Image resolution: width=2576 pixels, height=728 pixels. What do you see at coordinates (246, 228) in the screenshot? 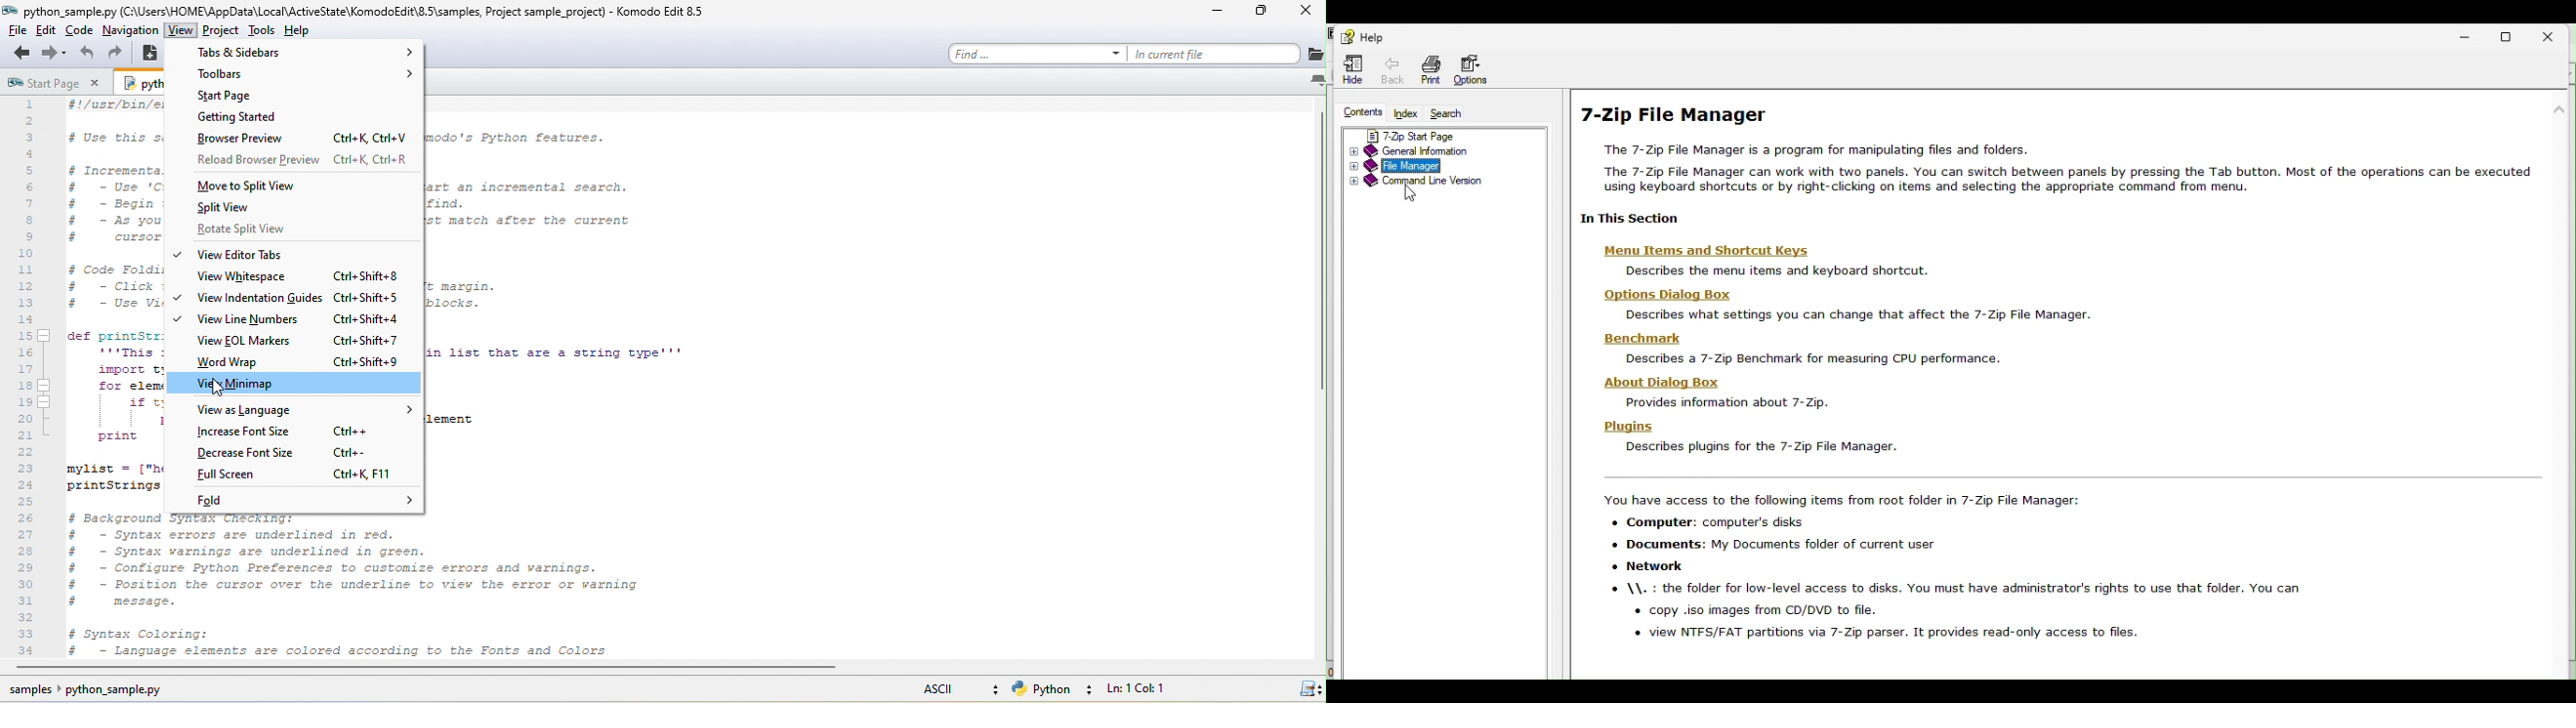
I see `rotate split view` at bounding box center [246, 228].